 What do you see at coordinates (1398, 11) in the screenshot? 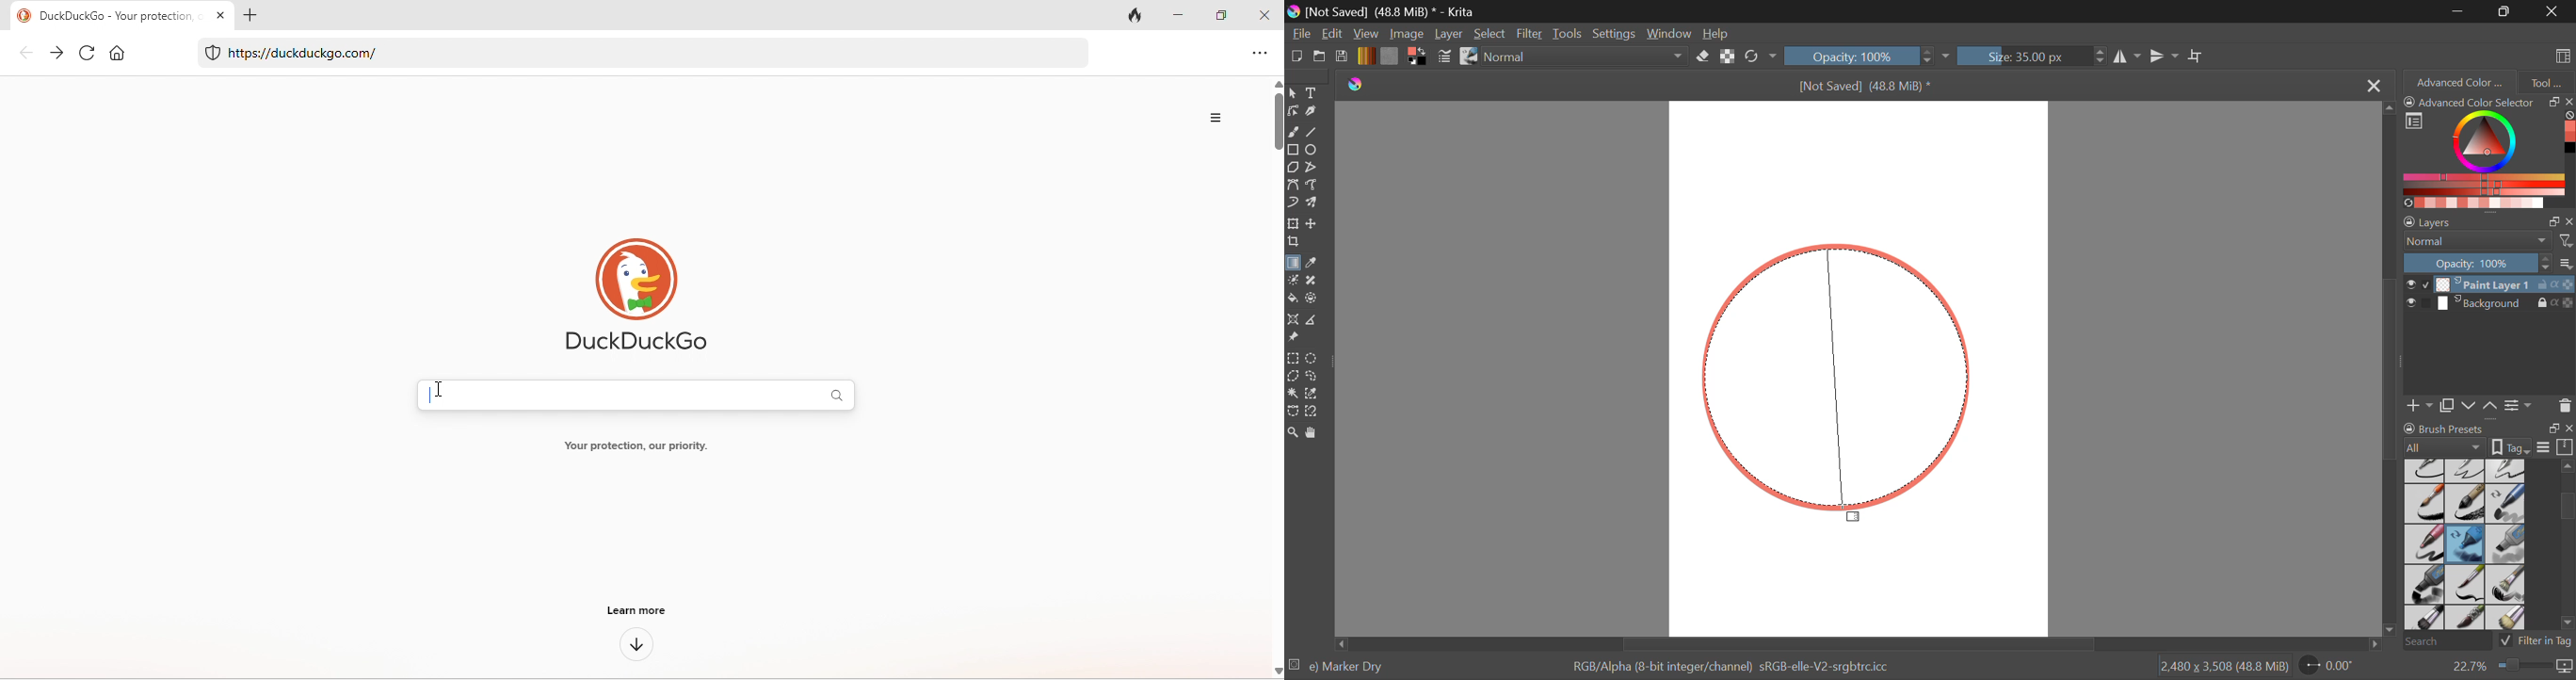
I see `[Not Saved] (48.8 MiB) * - Krita` at bounding box center [1398, 11].